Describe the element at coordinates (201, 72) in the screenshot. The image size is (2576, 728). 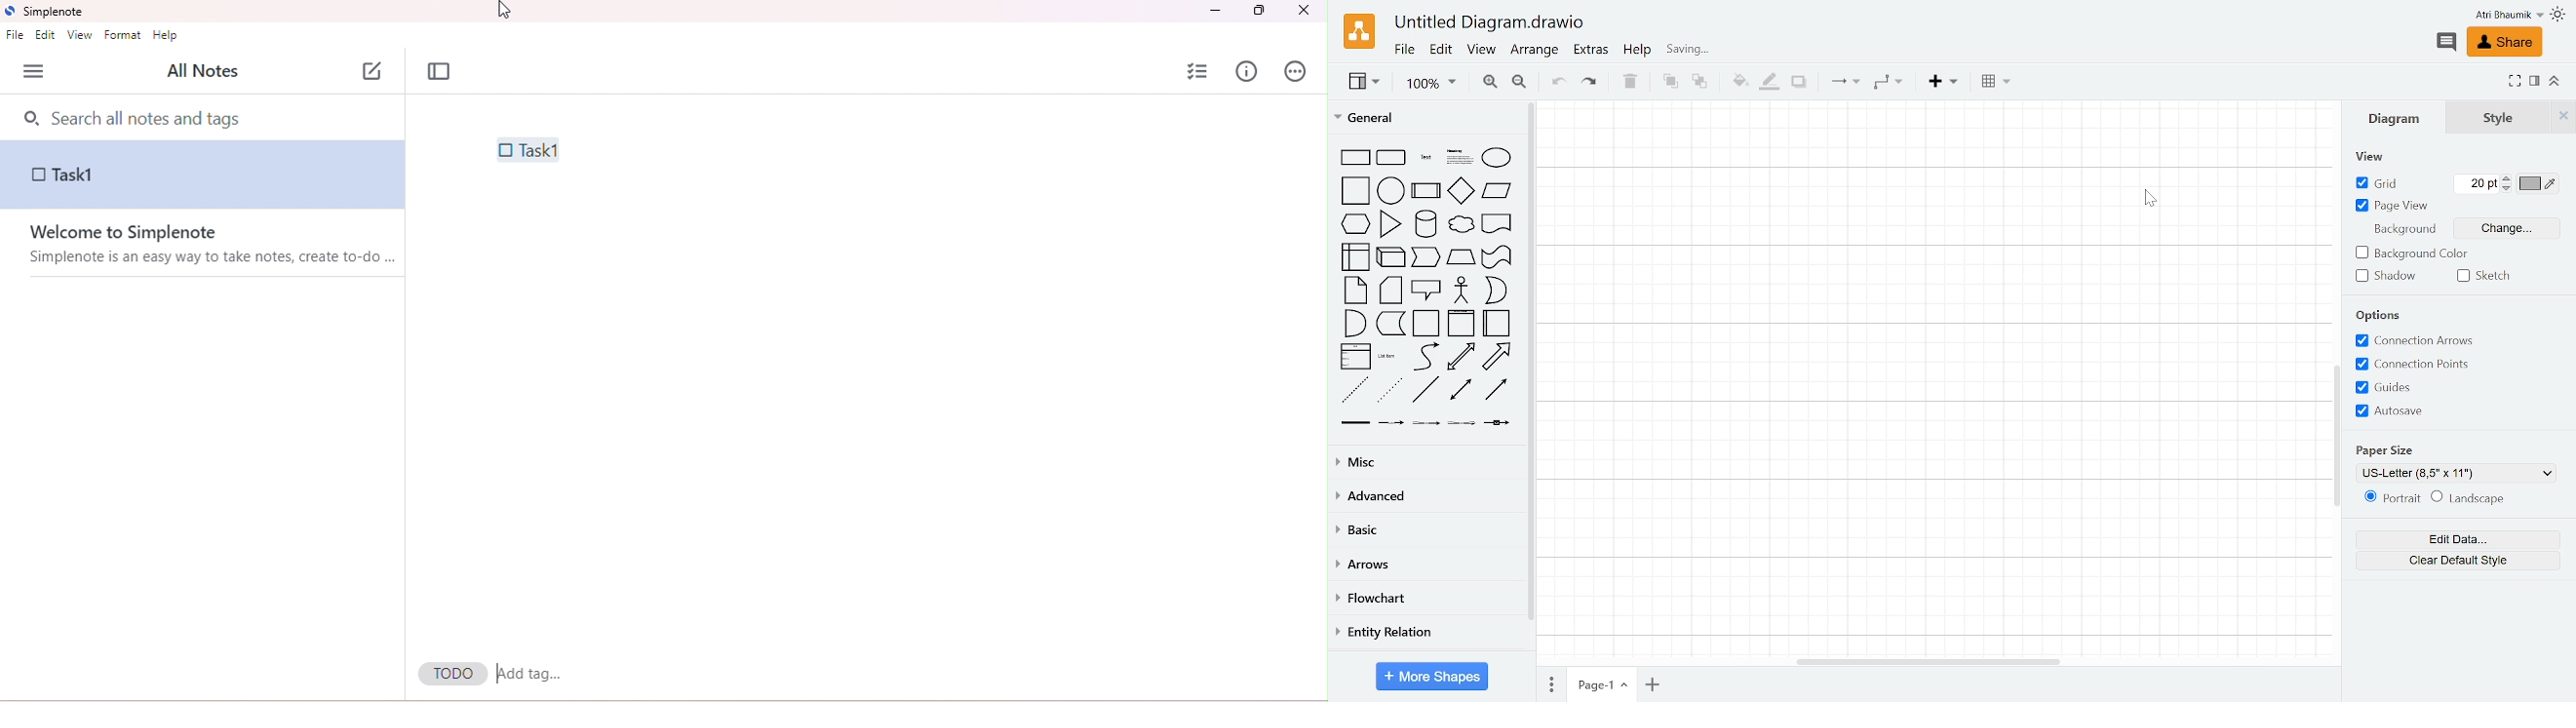
I see `all notes` at that location.